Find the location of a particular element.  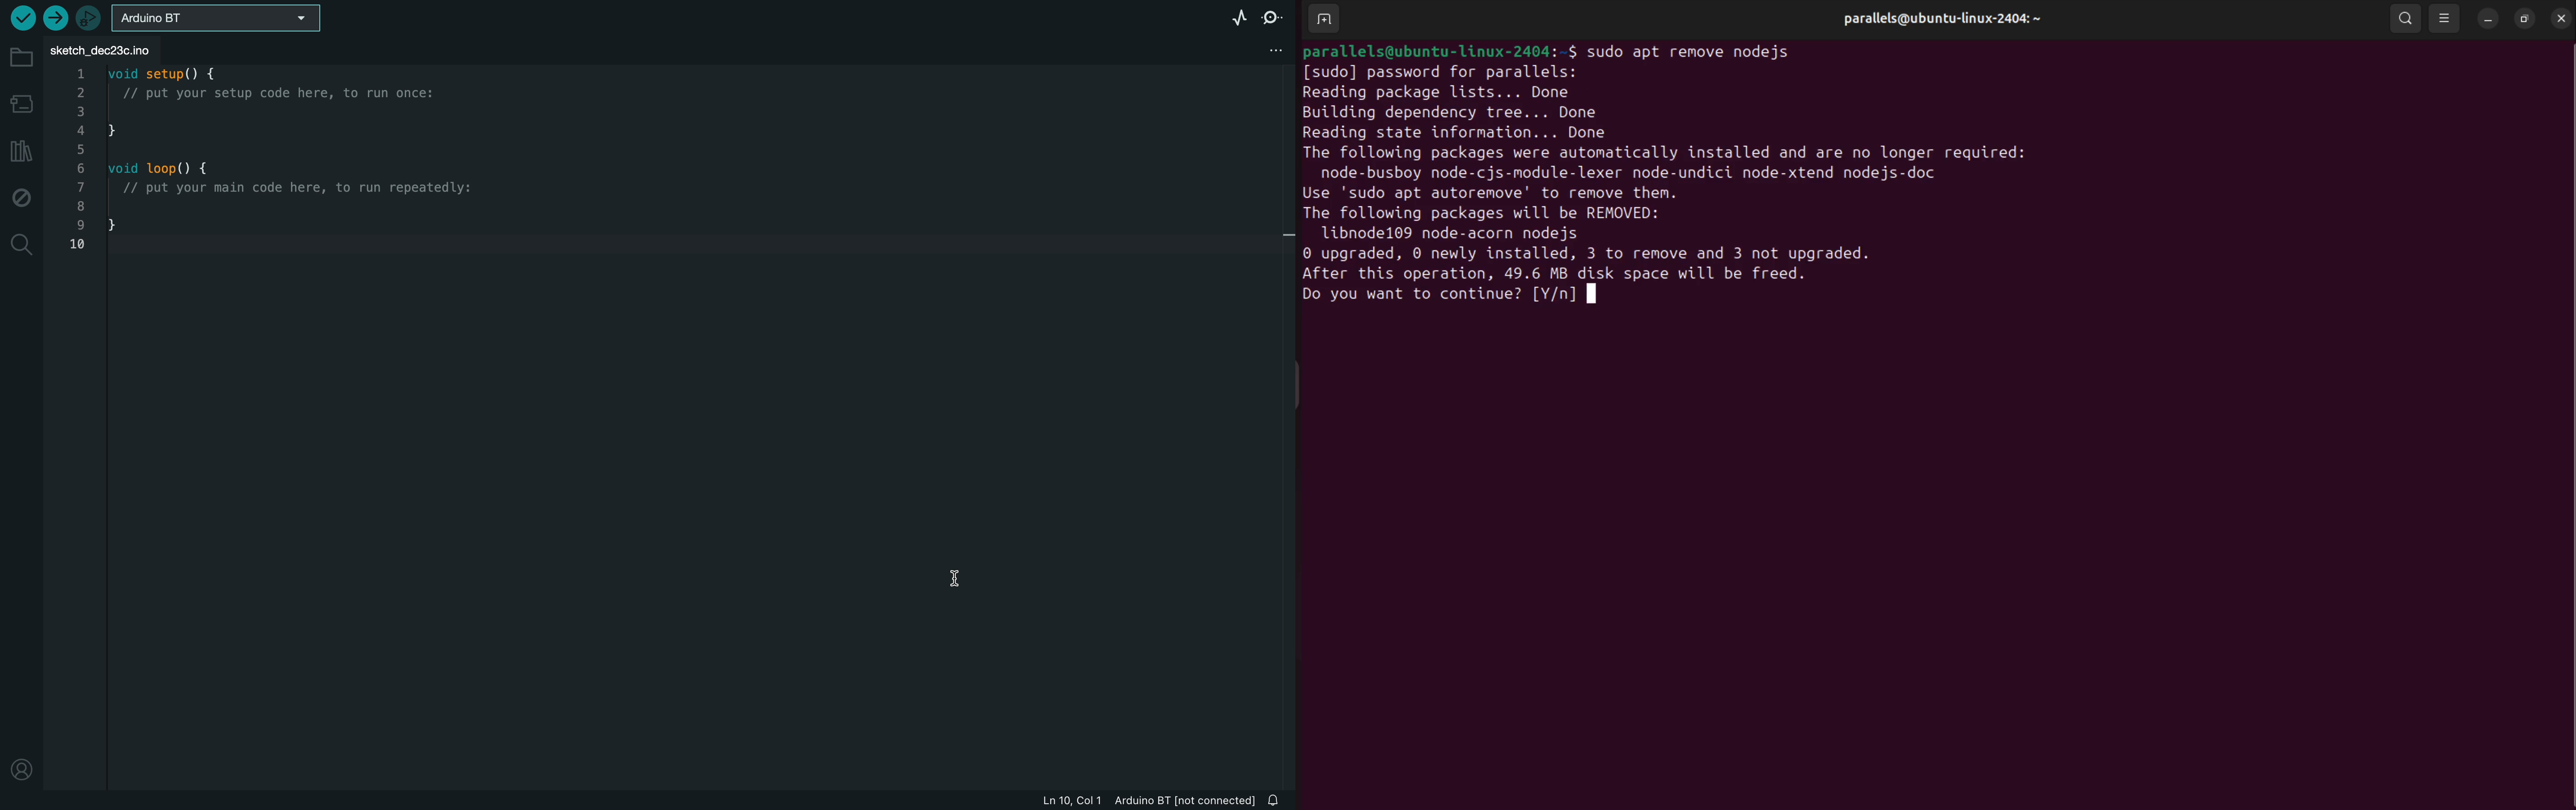

sudo apt remove nodejs is located at coordinates (1705, 51).